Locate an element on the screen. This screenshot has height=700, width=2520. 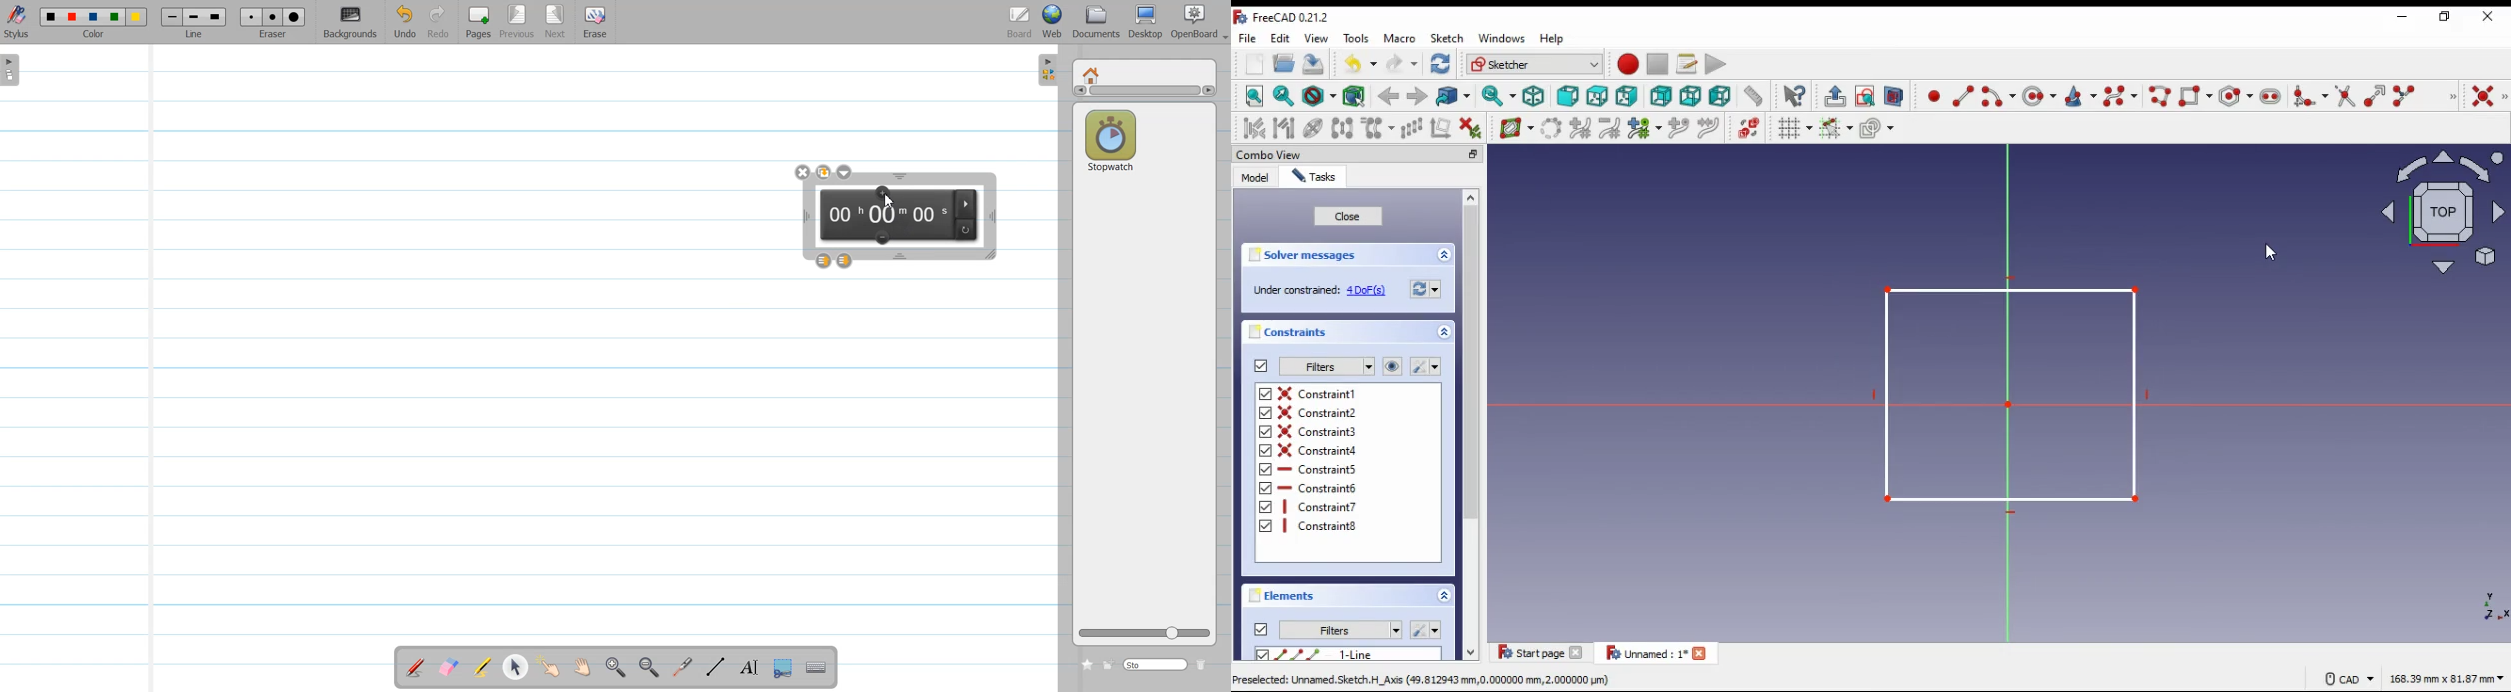
tasks is located at coordinates (1315, 176).